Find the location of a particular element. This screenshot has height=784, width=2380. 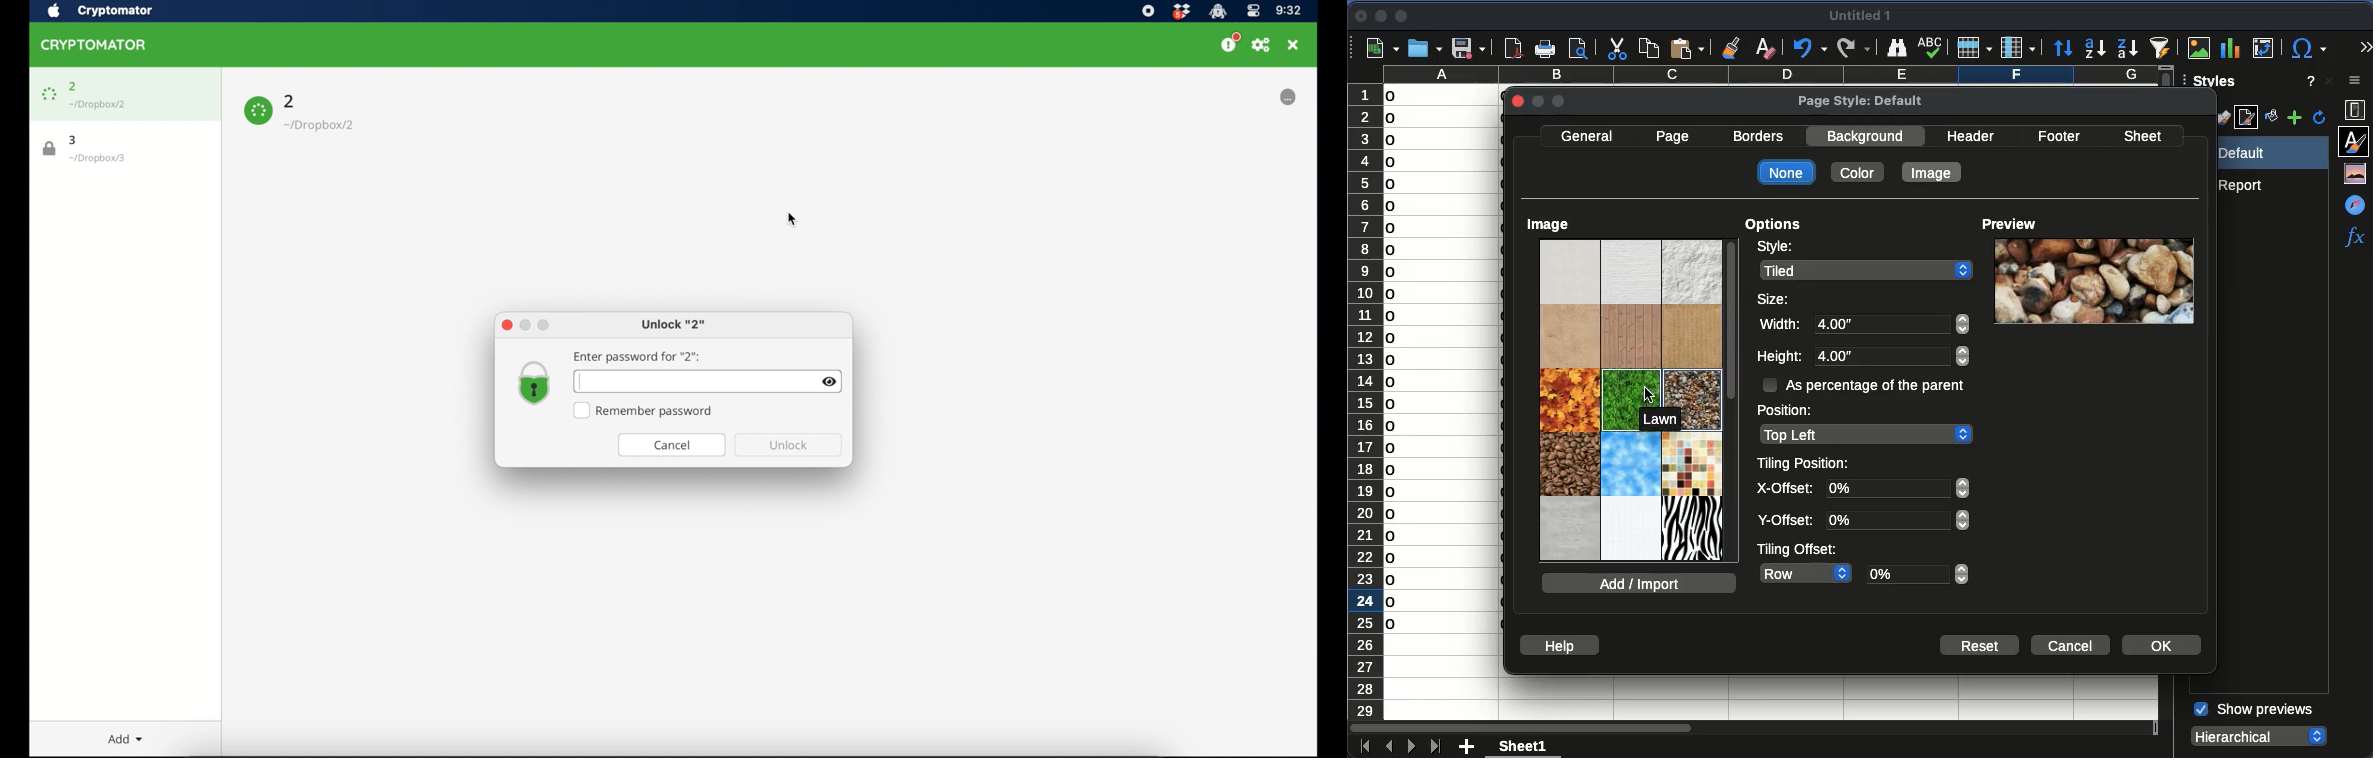

enter password is located at coordinates (637, 357).